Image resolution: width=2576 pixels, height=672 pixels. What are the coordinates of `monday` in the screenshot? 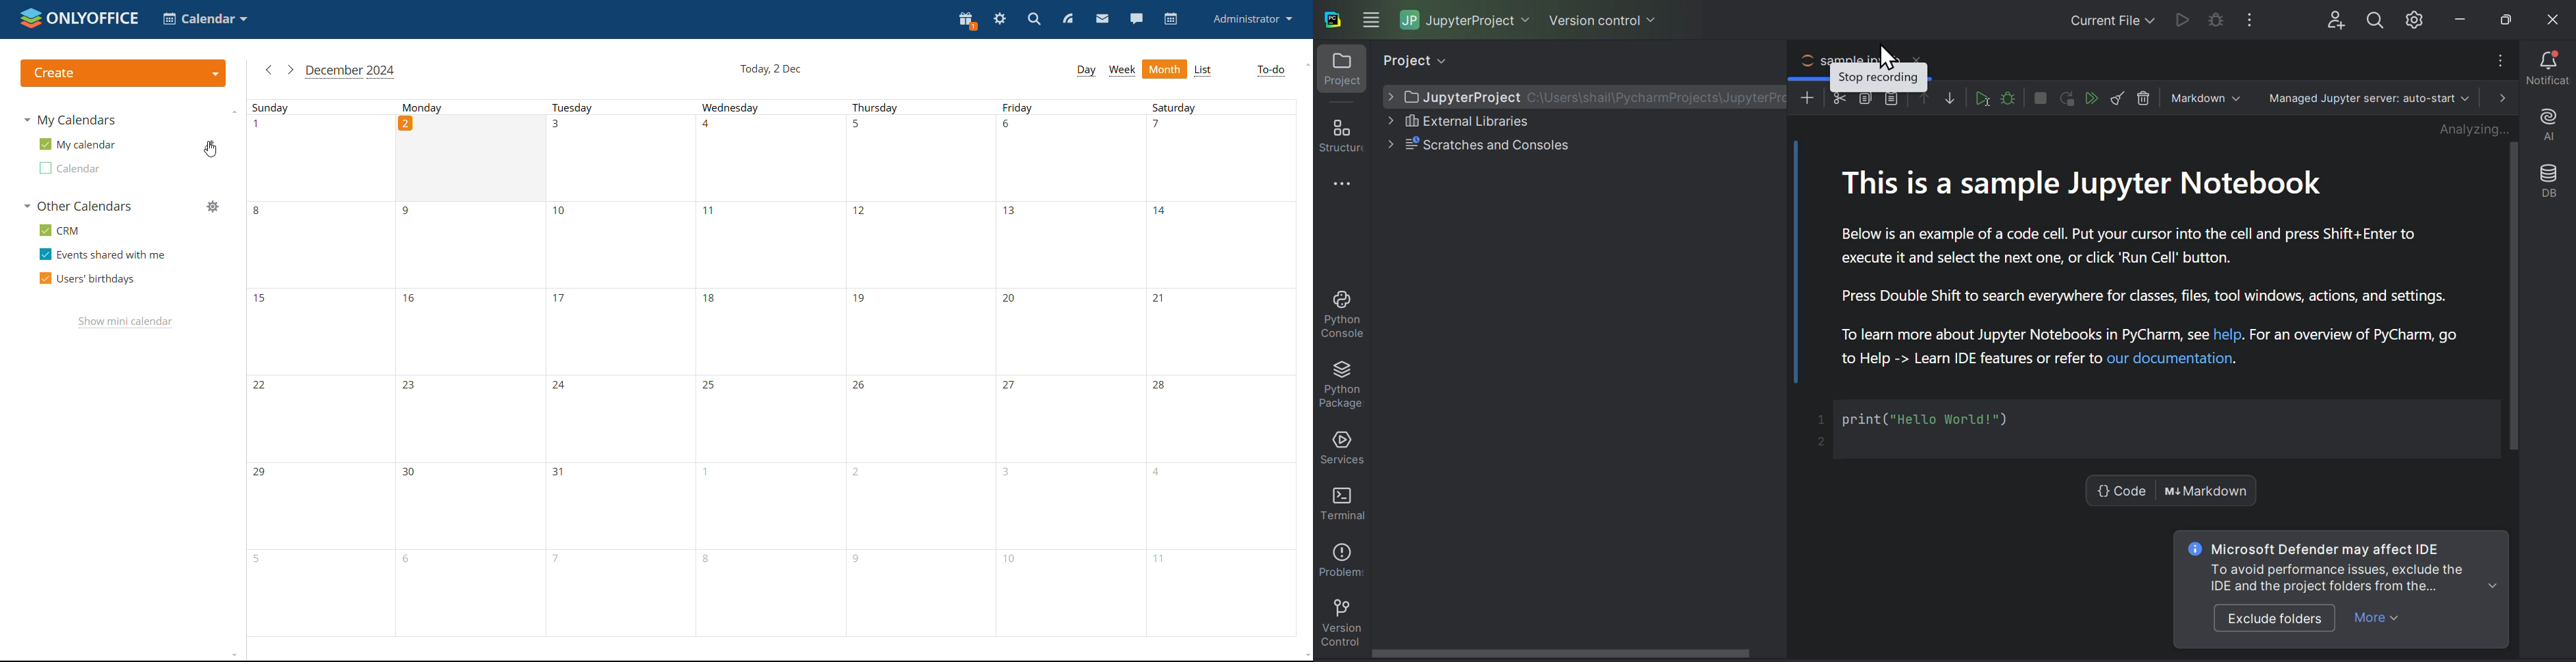 It's located at (466, 376).